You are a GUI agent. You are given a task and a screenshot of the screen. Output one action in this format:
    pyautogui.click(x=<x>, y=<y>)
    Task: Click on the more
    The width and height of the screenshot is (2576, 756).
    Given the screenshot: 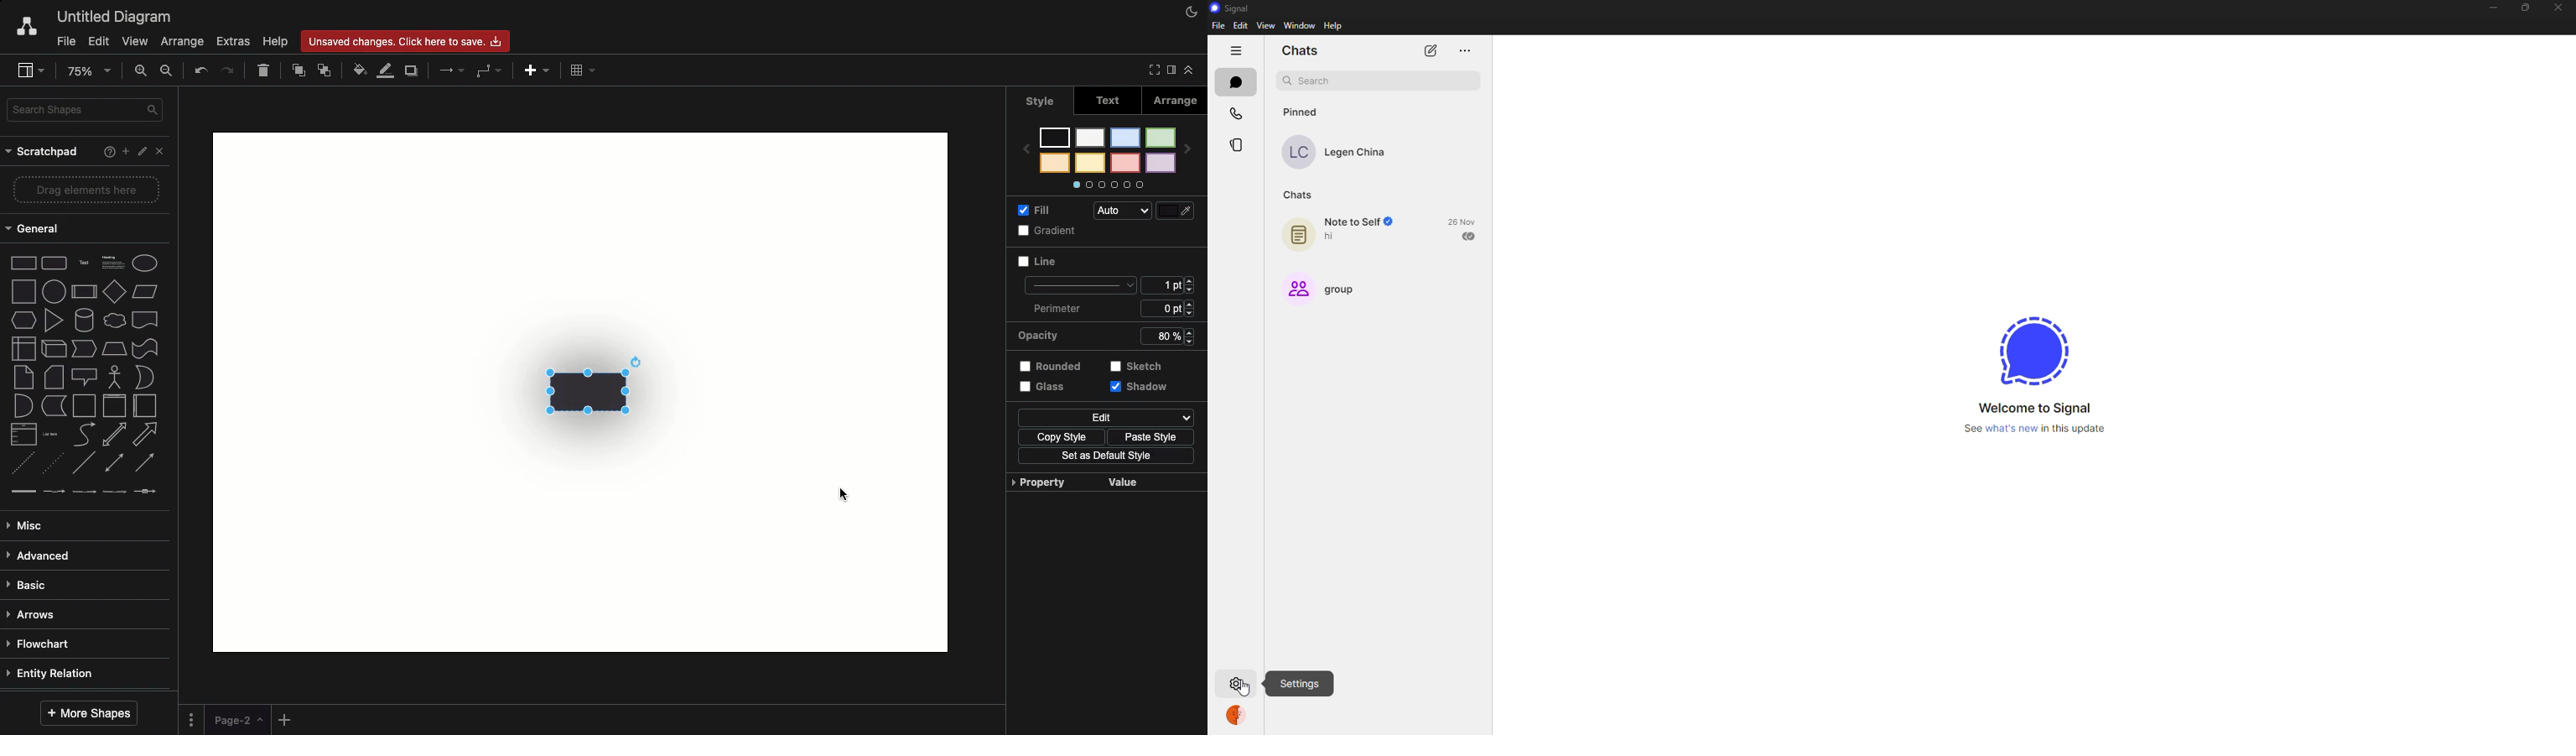 What is the action you would take?
    pyautogui.click(x=1464, y=51)
    